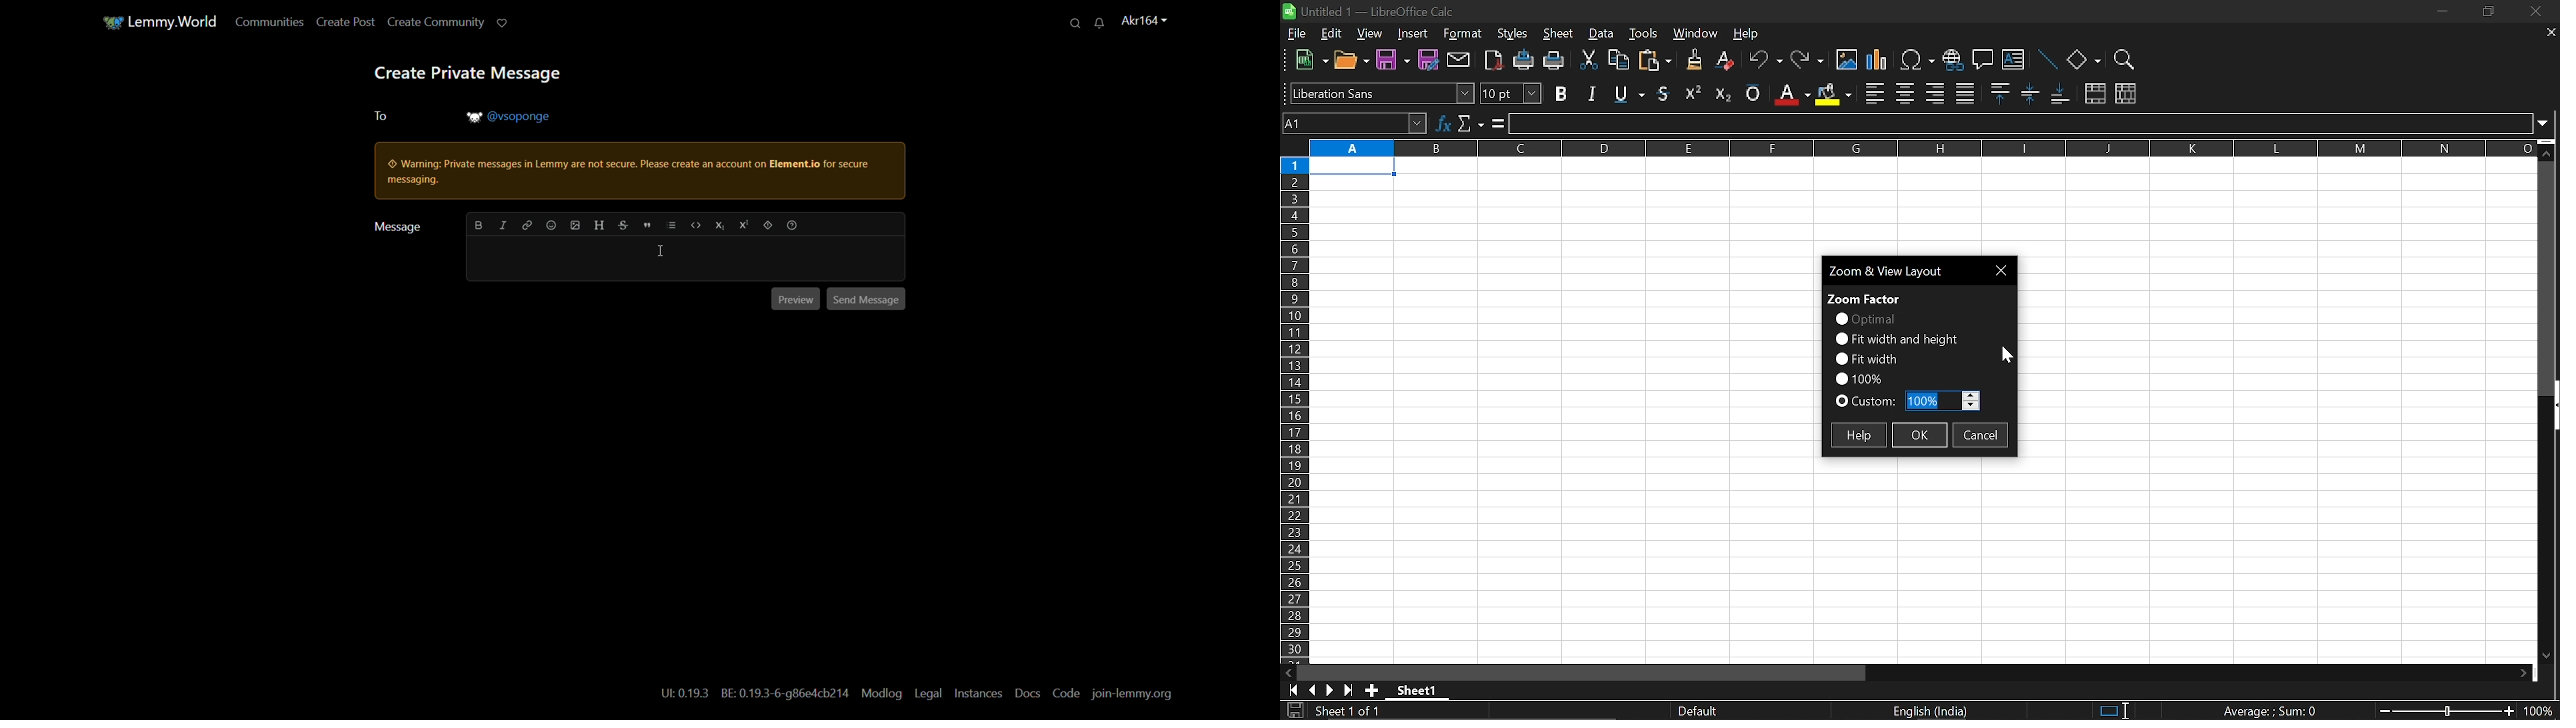  What do you see at coordinates (1858, 377) in the screenshot?
I see `current zoom` at bounding box center [1858, 377].